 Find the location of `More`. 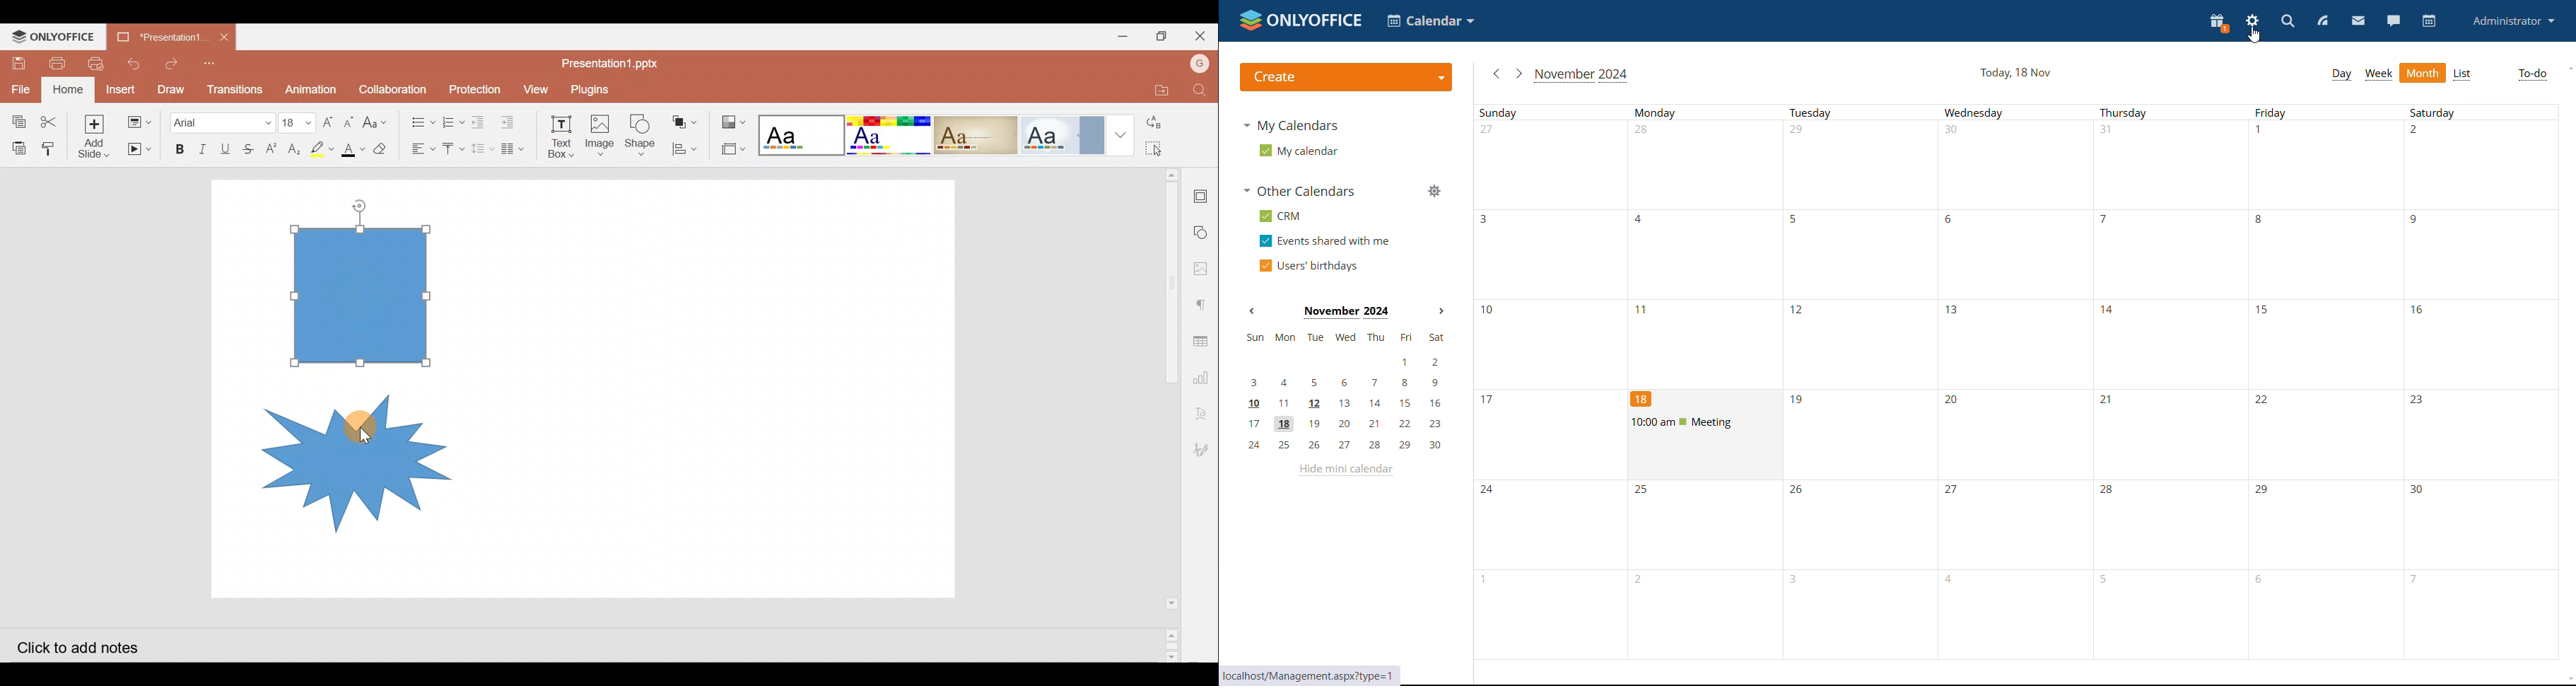

More is located at coordinates (1121, 134).